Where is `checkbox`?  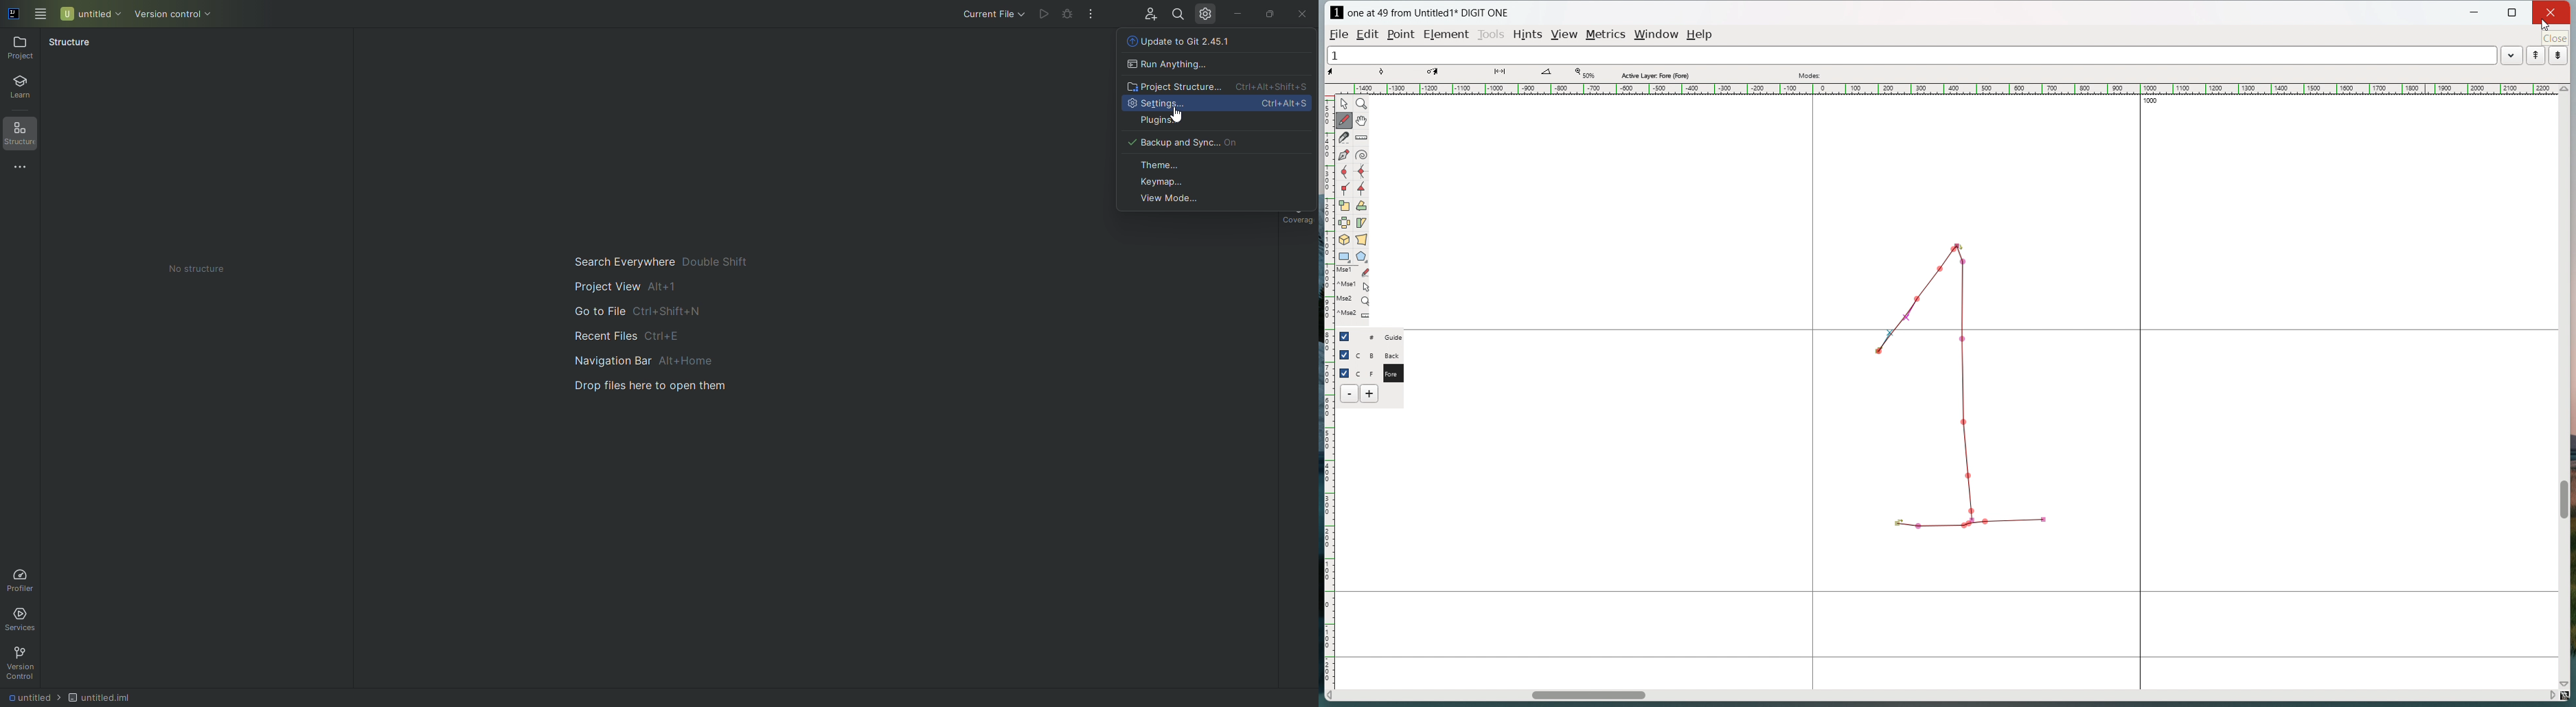 checkbox is located at coordinates (1344, 355).